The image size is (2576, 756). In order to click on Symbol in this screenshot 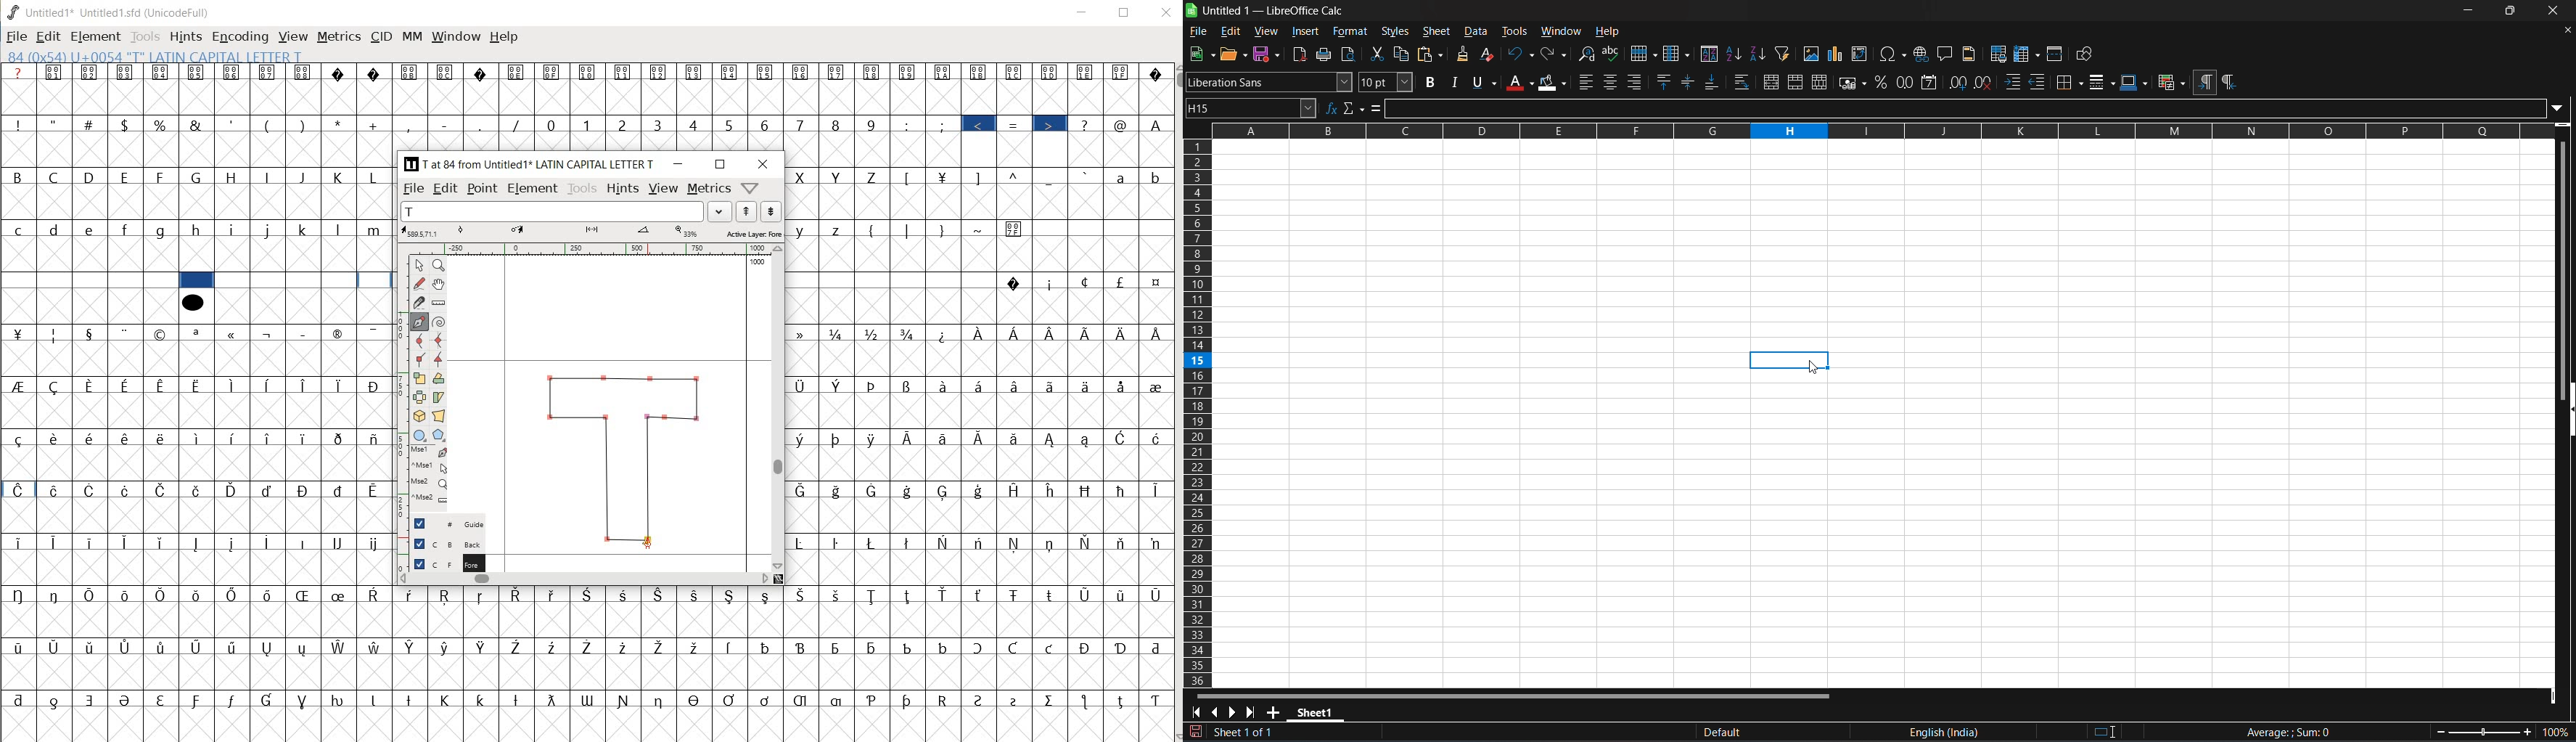, I will do `click(839, 647)`.